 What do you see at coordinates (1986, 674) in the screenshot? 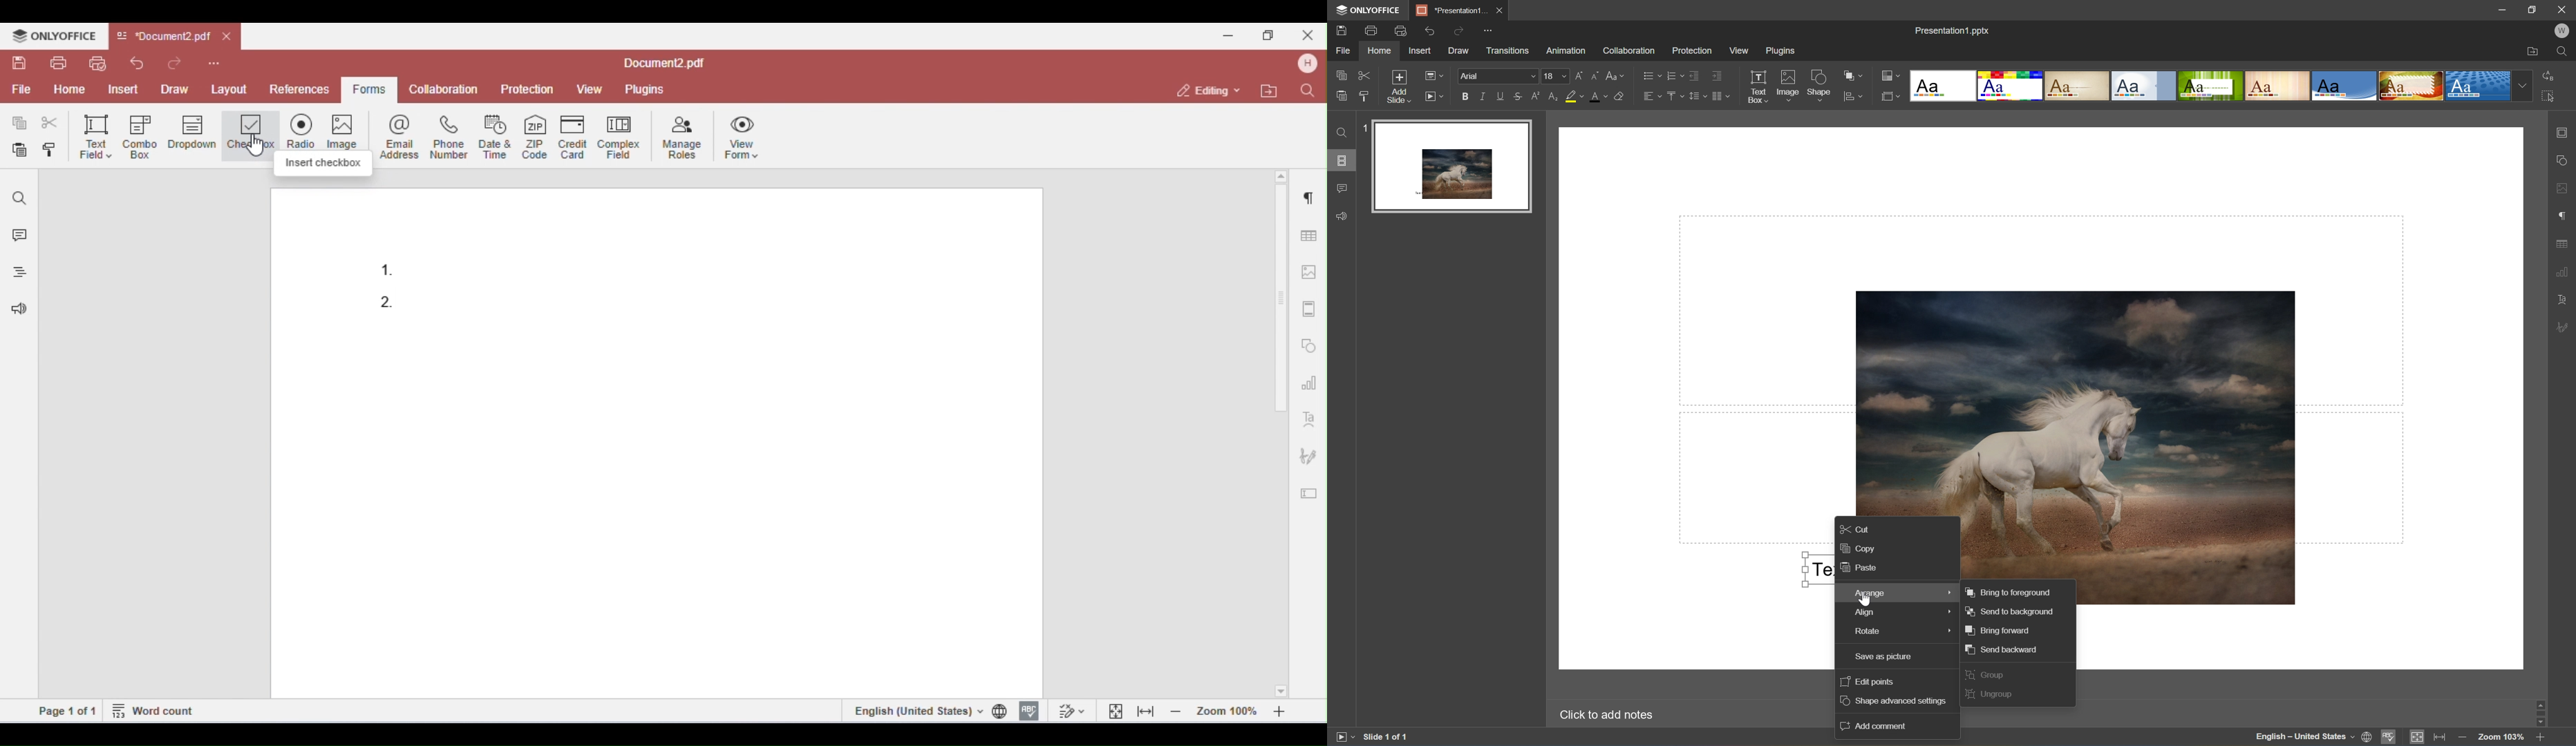
I see `Group` at bounding box center [1986, 674].